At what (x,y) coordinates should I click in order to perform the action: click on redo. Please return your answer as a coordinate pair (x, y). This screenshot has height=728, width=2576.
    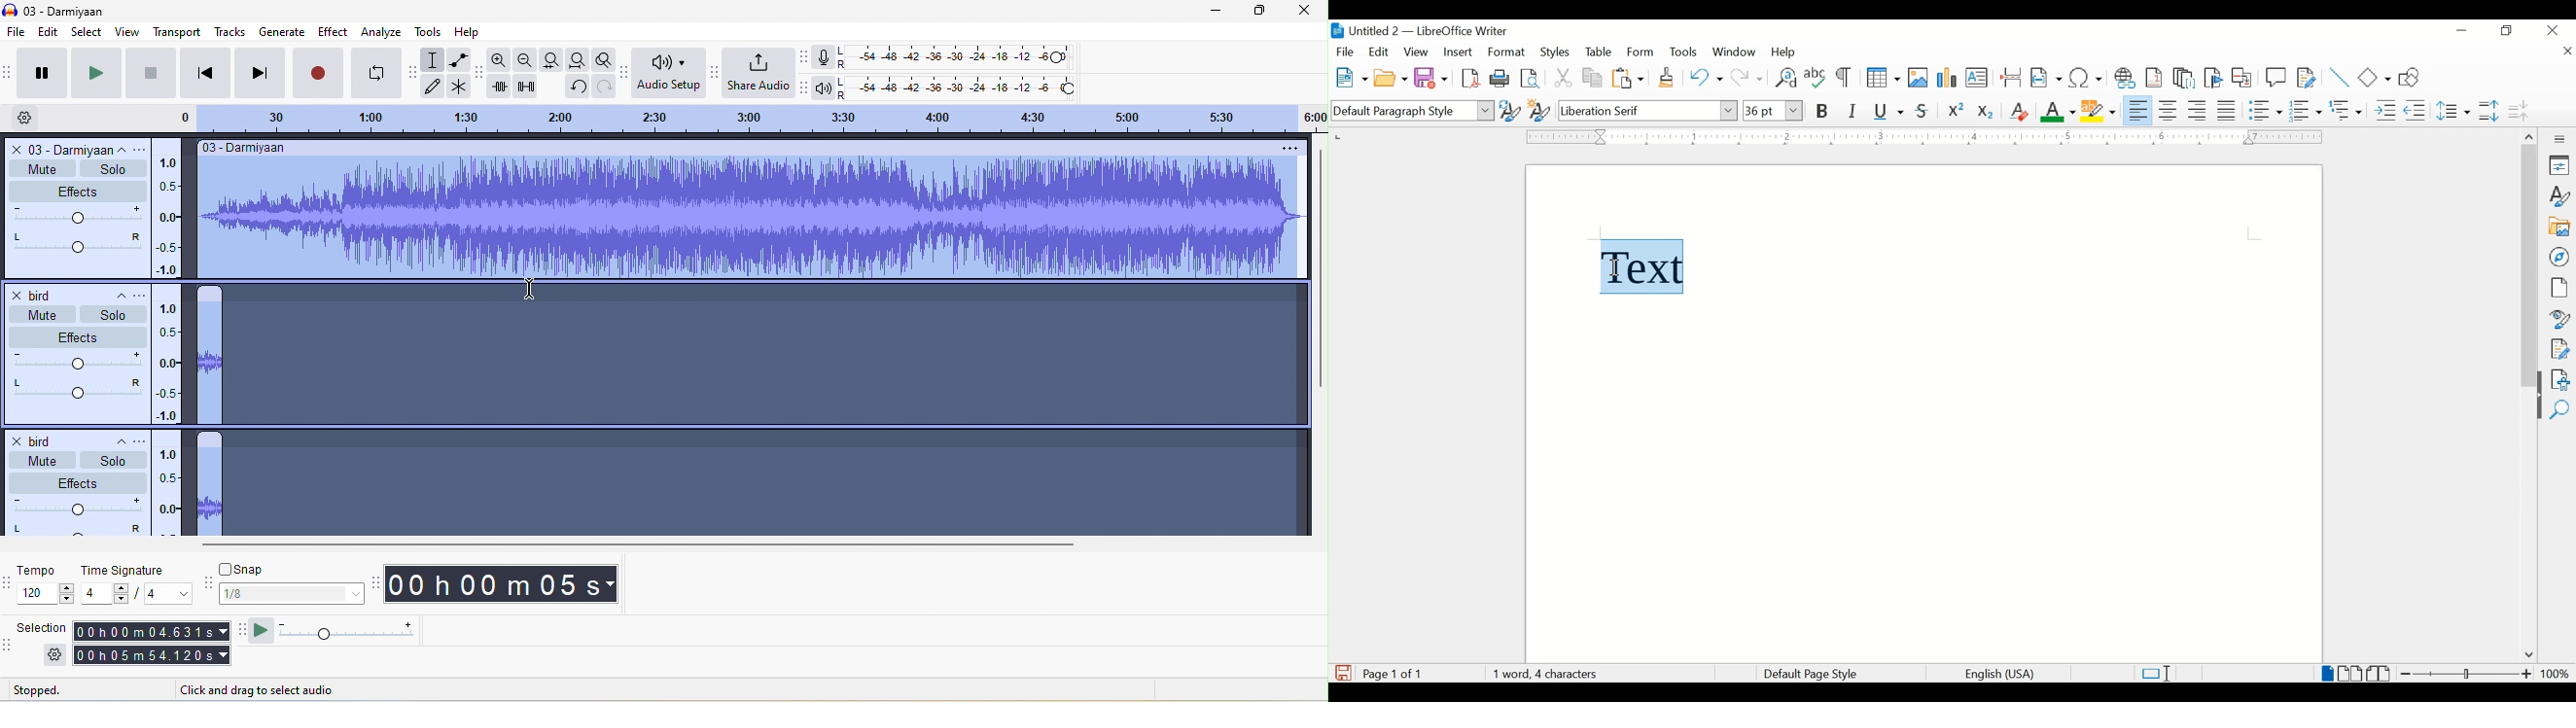
    Looking at the image, I should click on (603, 88).